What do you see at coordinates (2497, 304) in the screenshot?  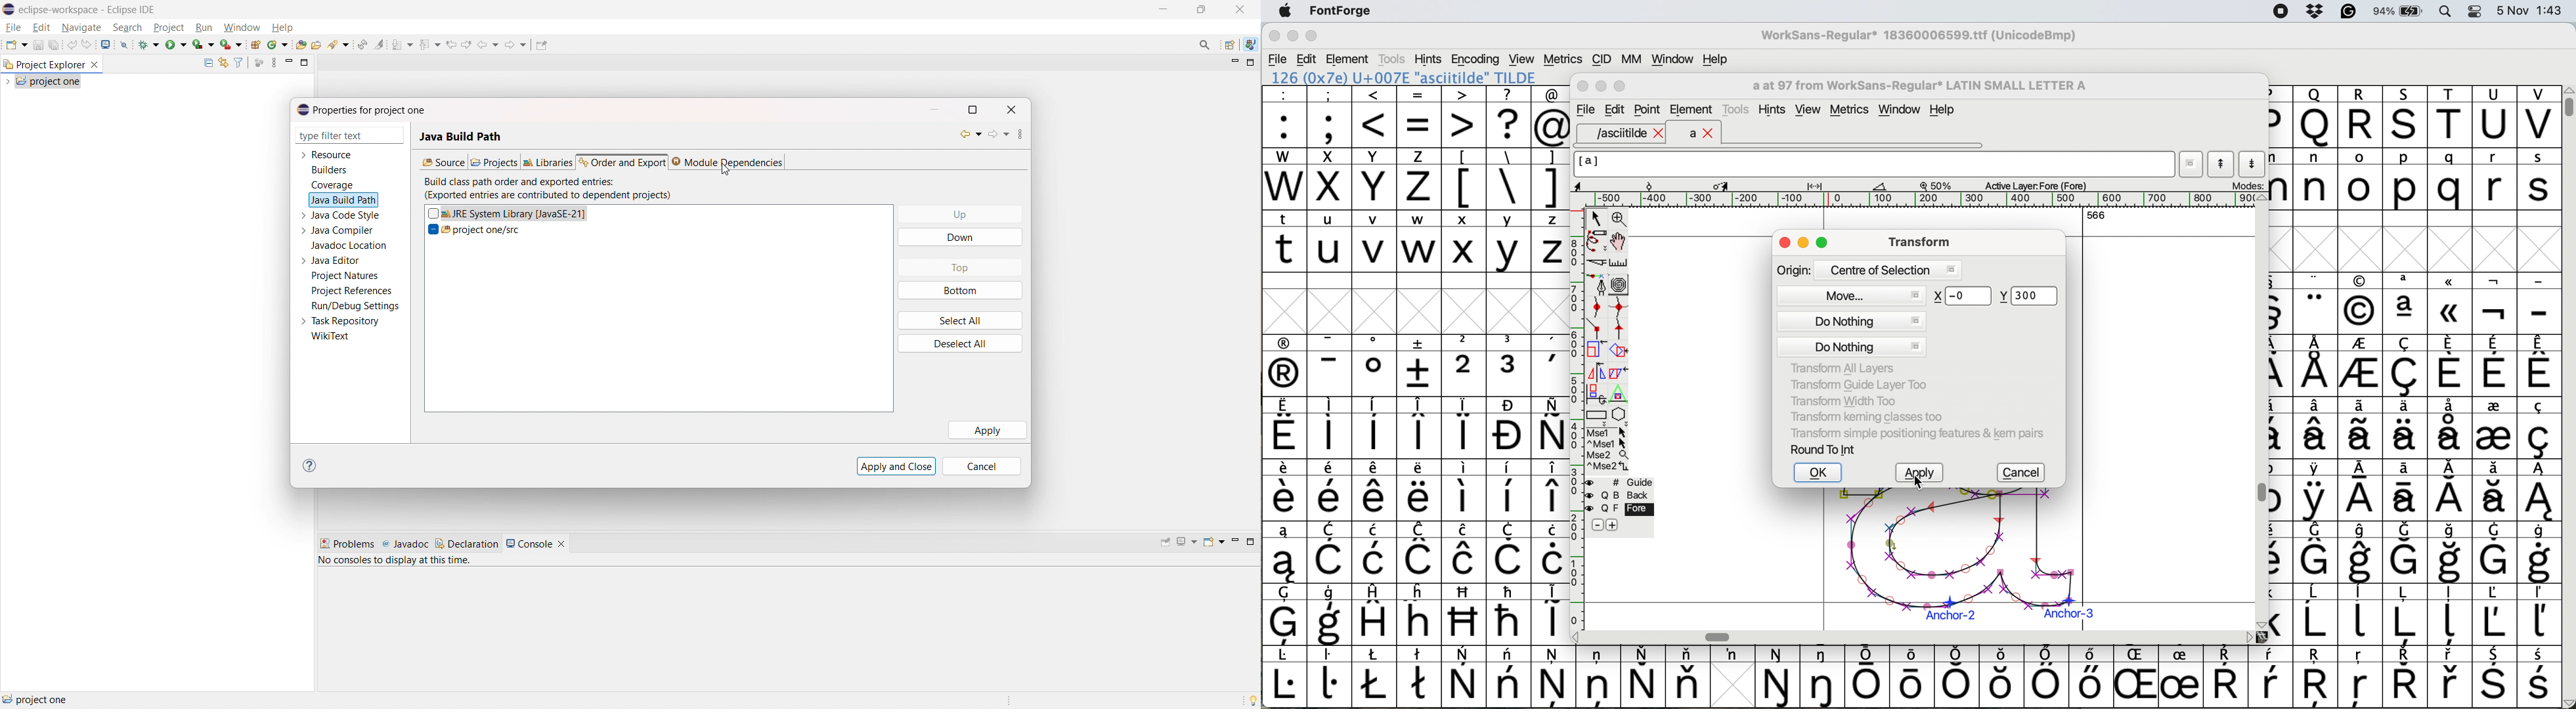 I see `symbol` at bounding box center [2497, 304].